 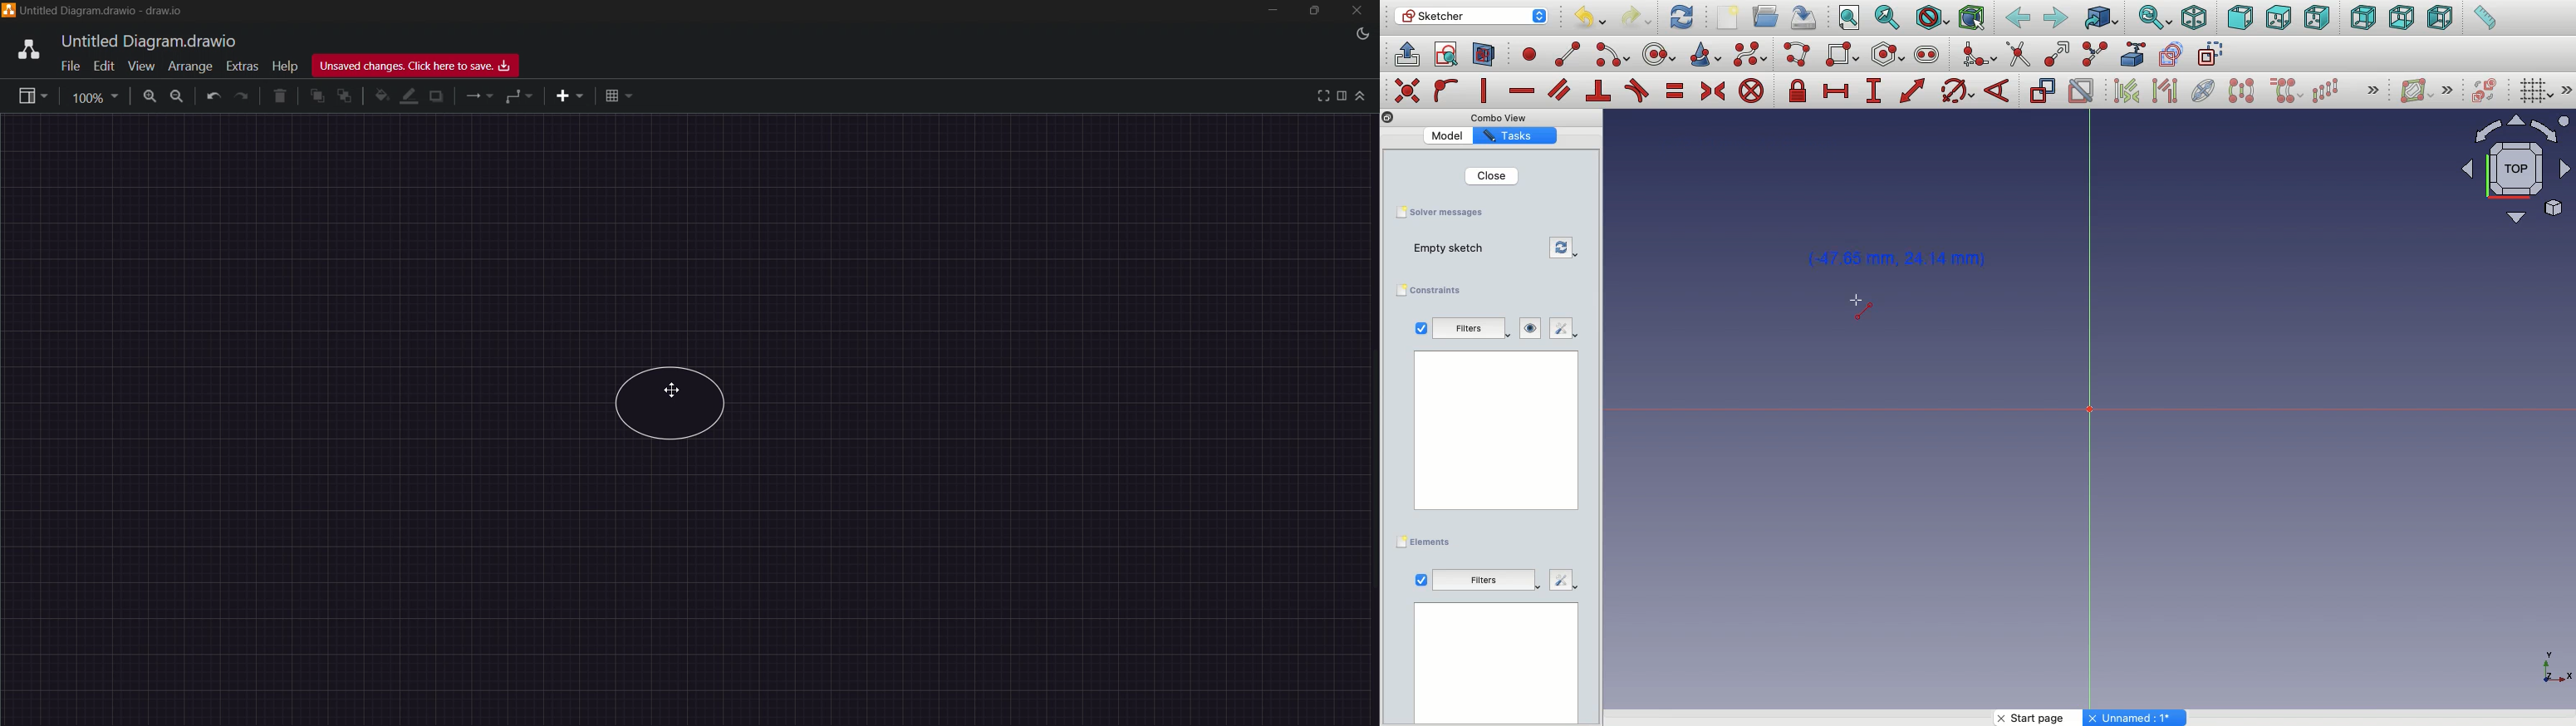 What do you see at coordinates (1913, 91) in the screenshot?
I see `Constrain distance` at bounding box center [1913, 91].